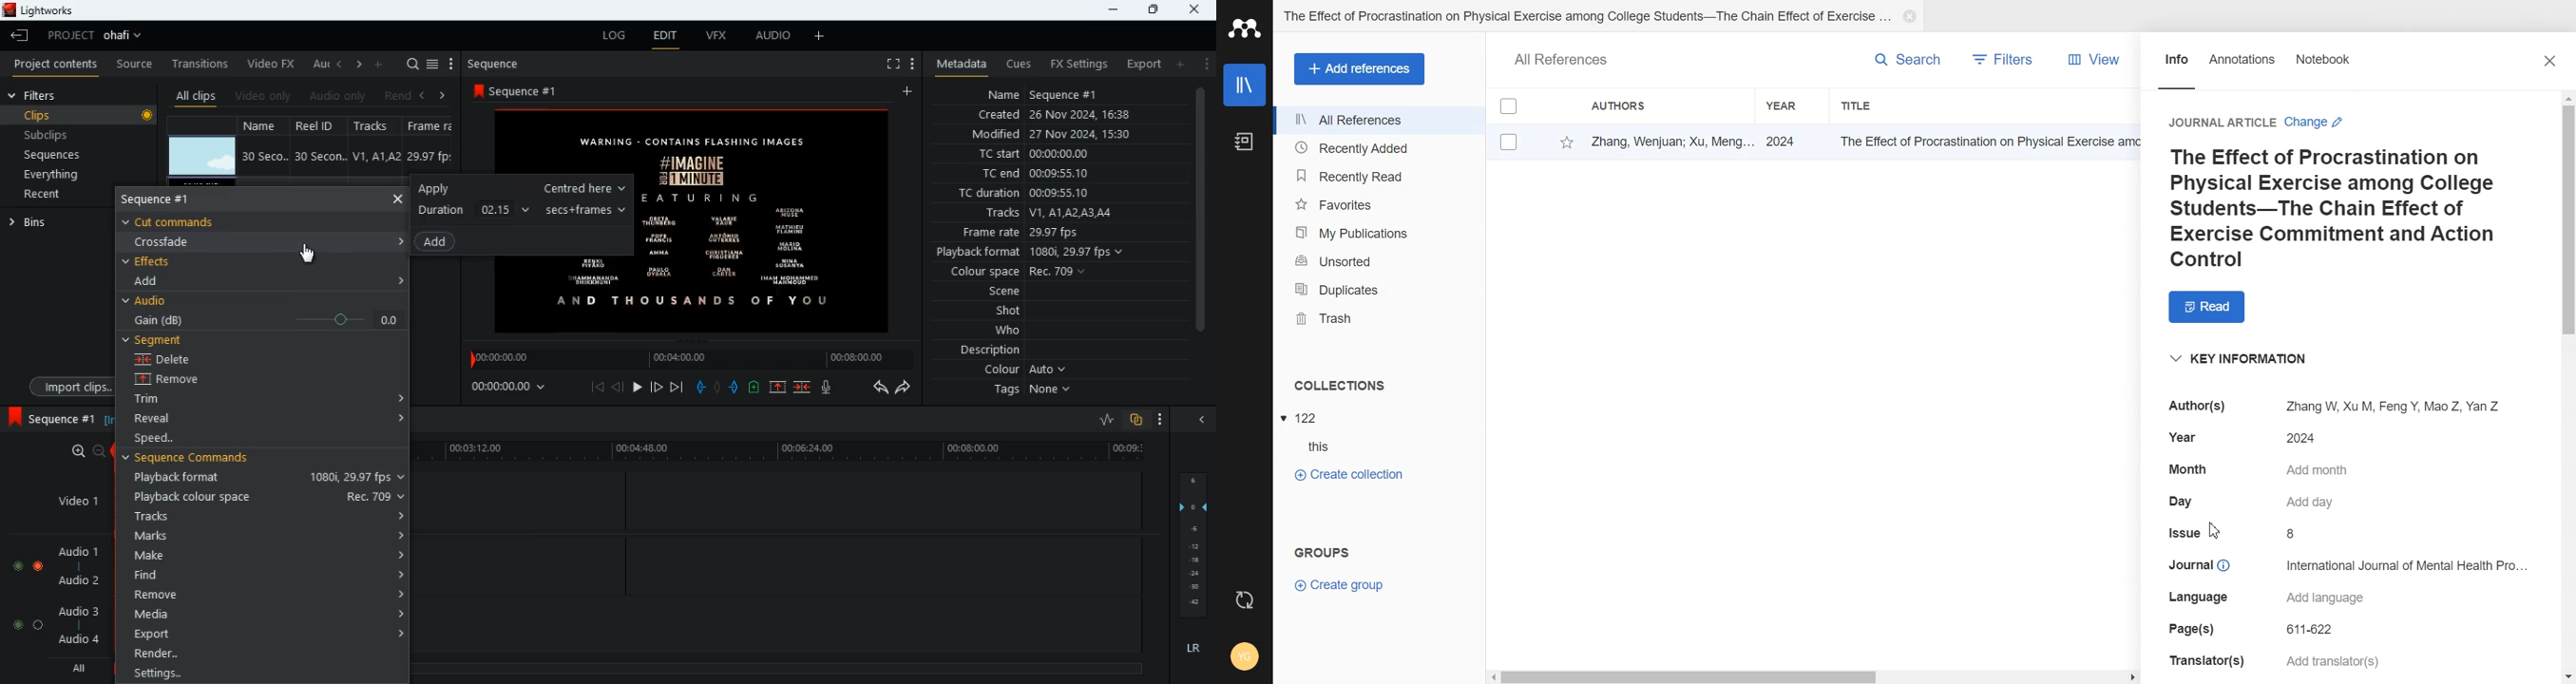 This screenshot has width=2576, height=700. What do you see at coordinates (2568, 387) in the screenshot?
I see `Vertical Scroll Bar` at bounding box center [2568, 387].